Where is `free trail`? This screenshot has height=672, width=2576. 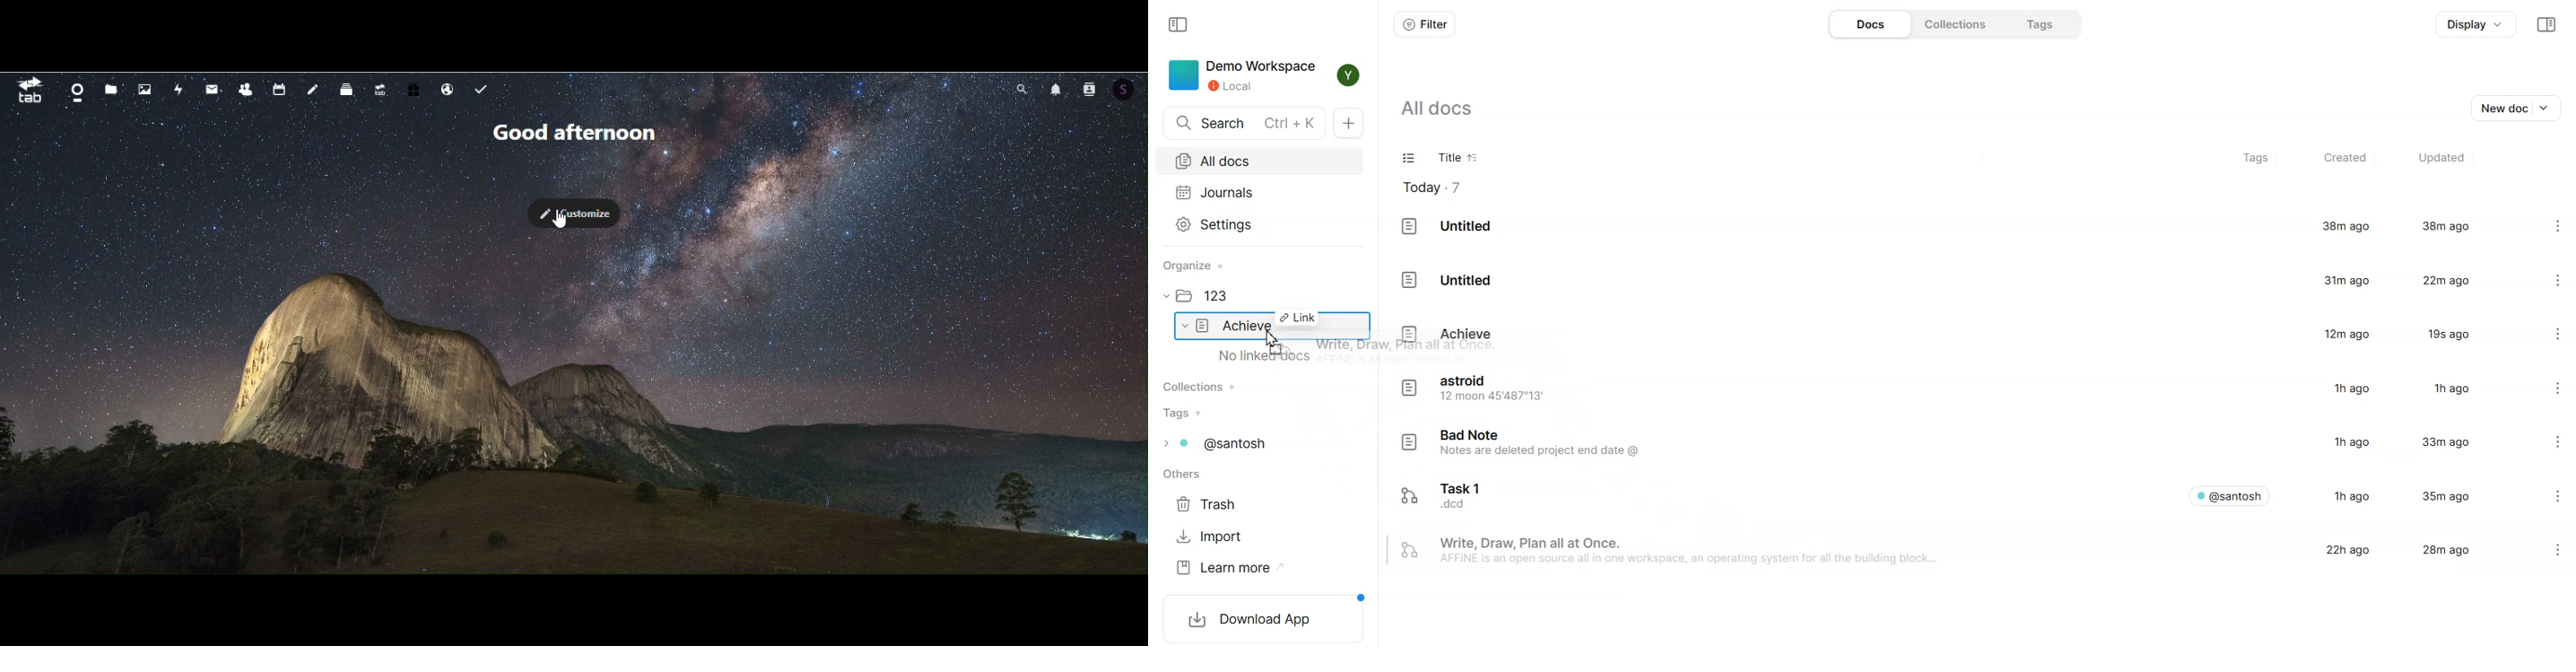
free trail is located at coordinates (415, 87).